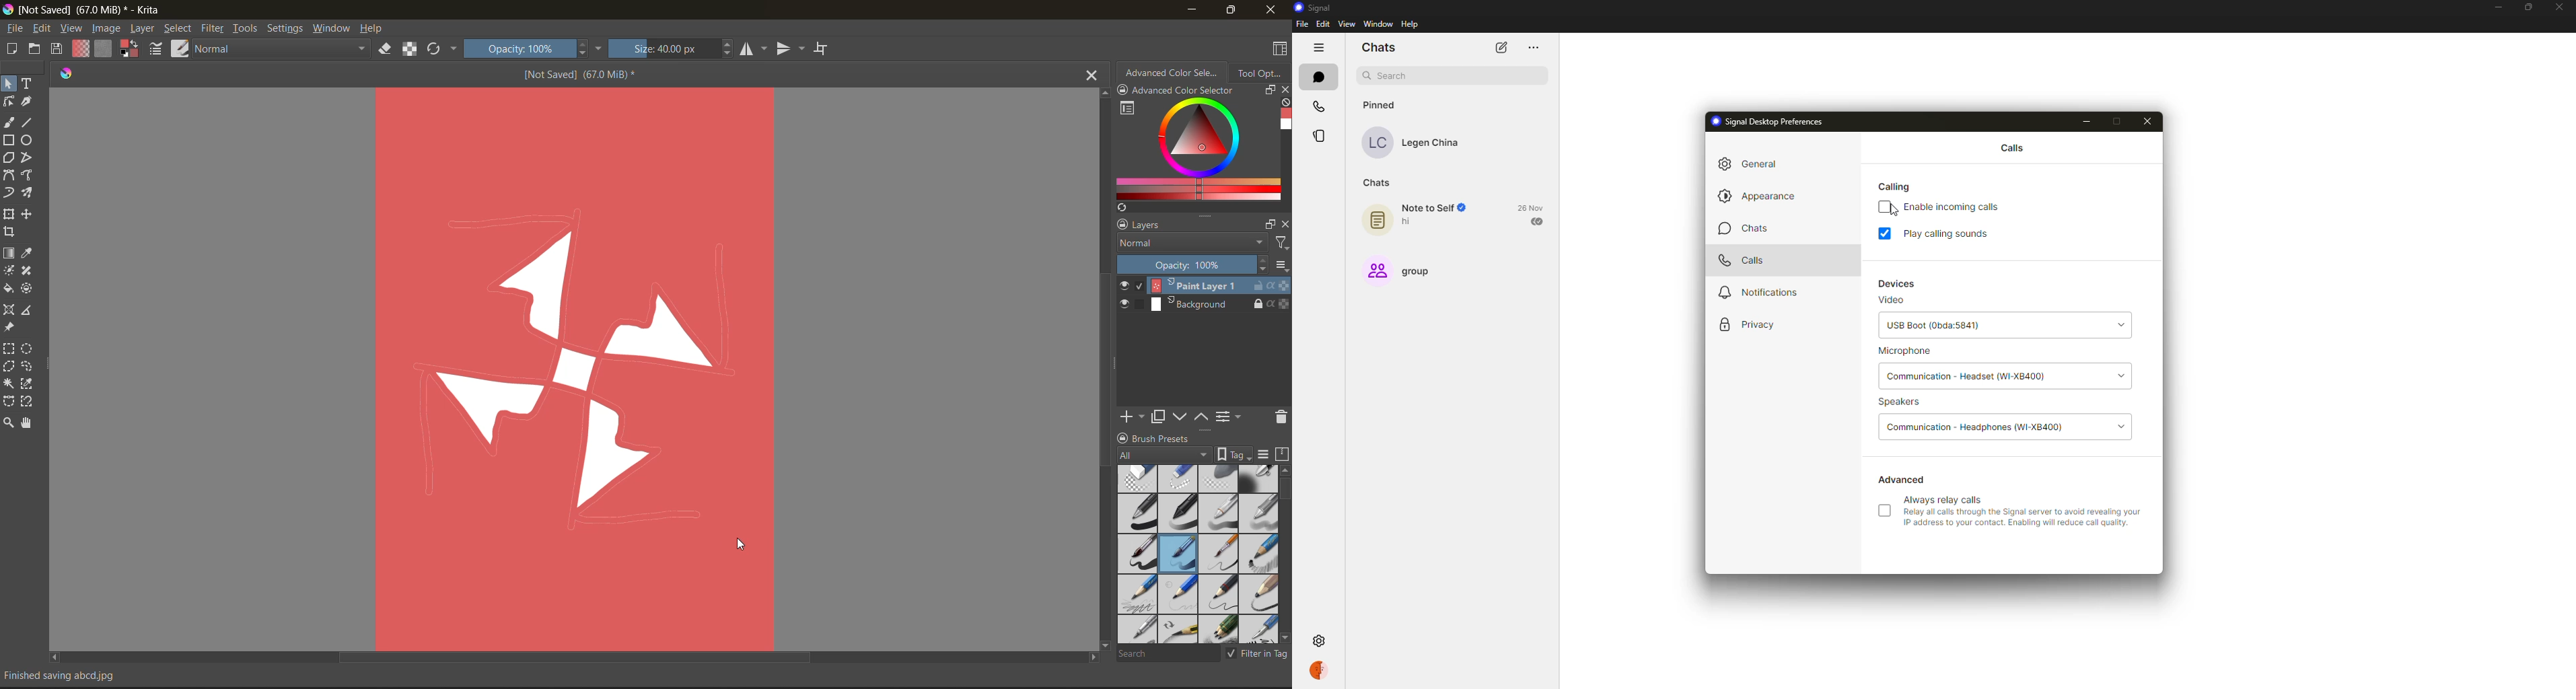 The width and height of the screenshot is (2576, 700). Describe the element at coordinates (17, 28) in the screenshot. I see `file` at that location.